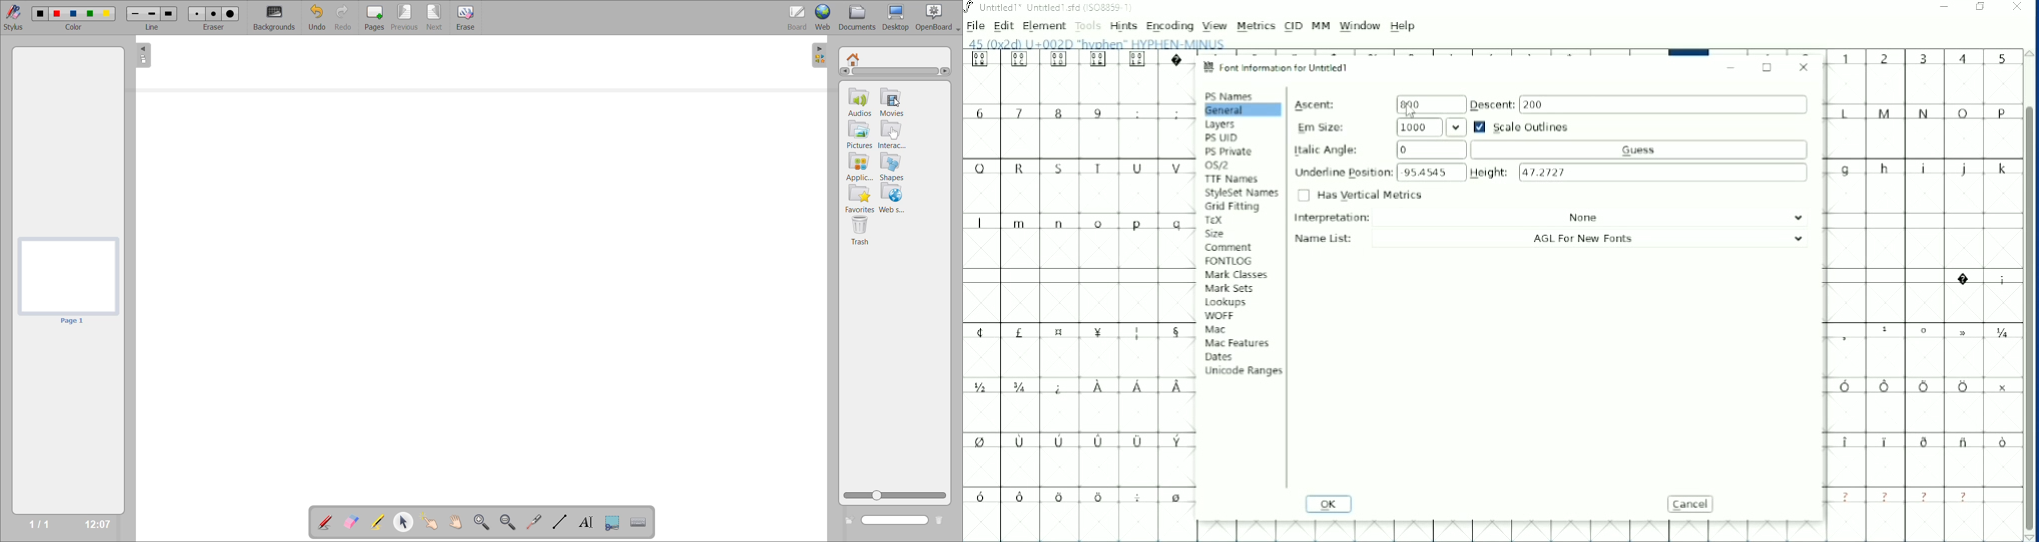 The image size is (2044, 560). What do you see at coordinates (1555, 238) in the screenshot?
I see `Name List` at bounding box center [1555, 238].